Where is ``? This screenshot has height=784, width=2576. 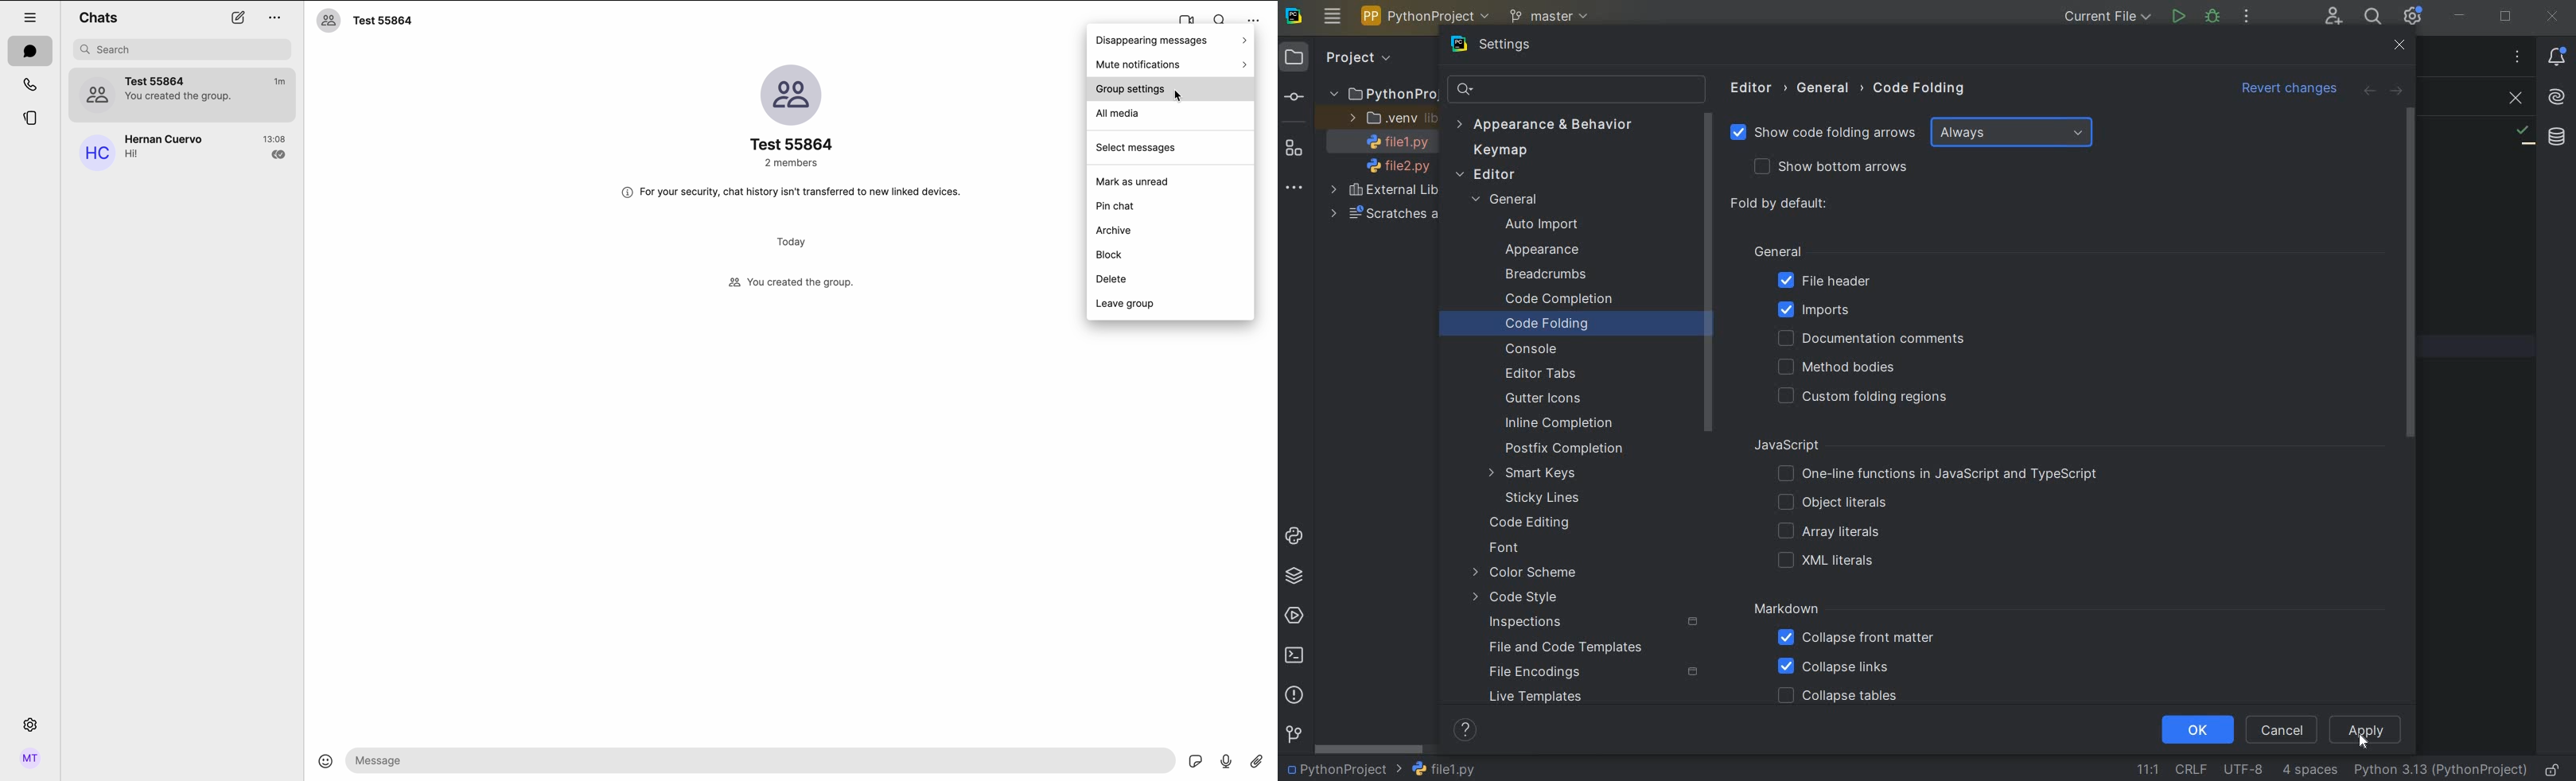
 is located at coordinates (1125, 304).